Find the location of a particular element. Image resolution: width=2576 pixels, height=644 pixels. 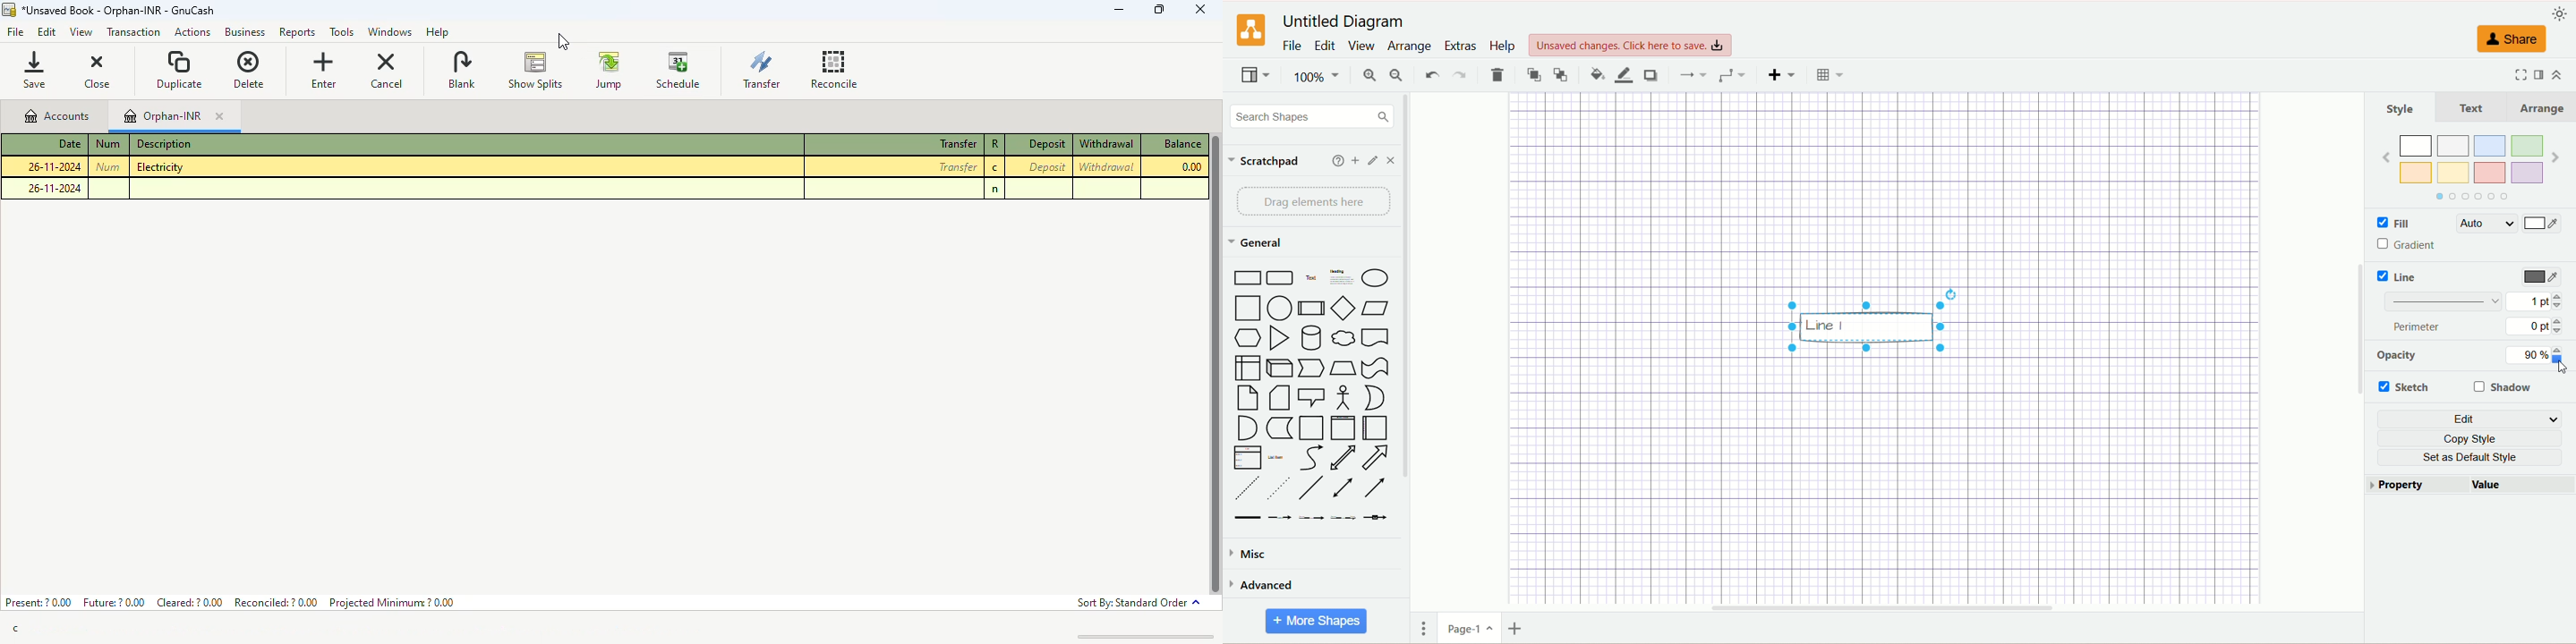

withdrawal is located at coordinates (1107, 144).